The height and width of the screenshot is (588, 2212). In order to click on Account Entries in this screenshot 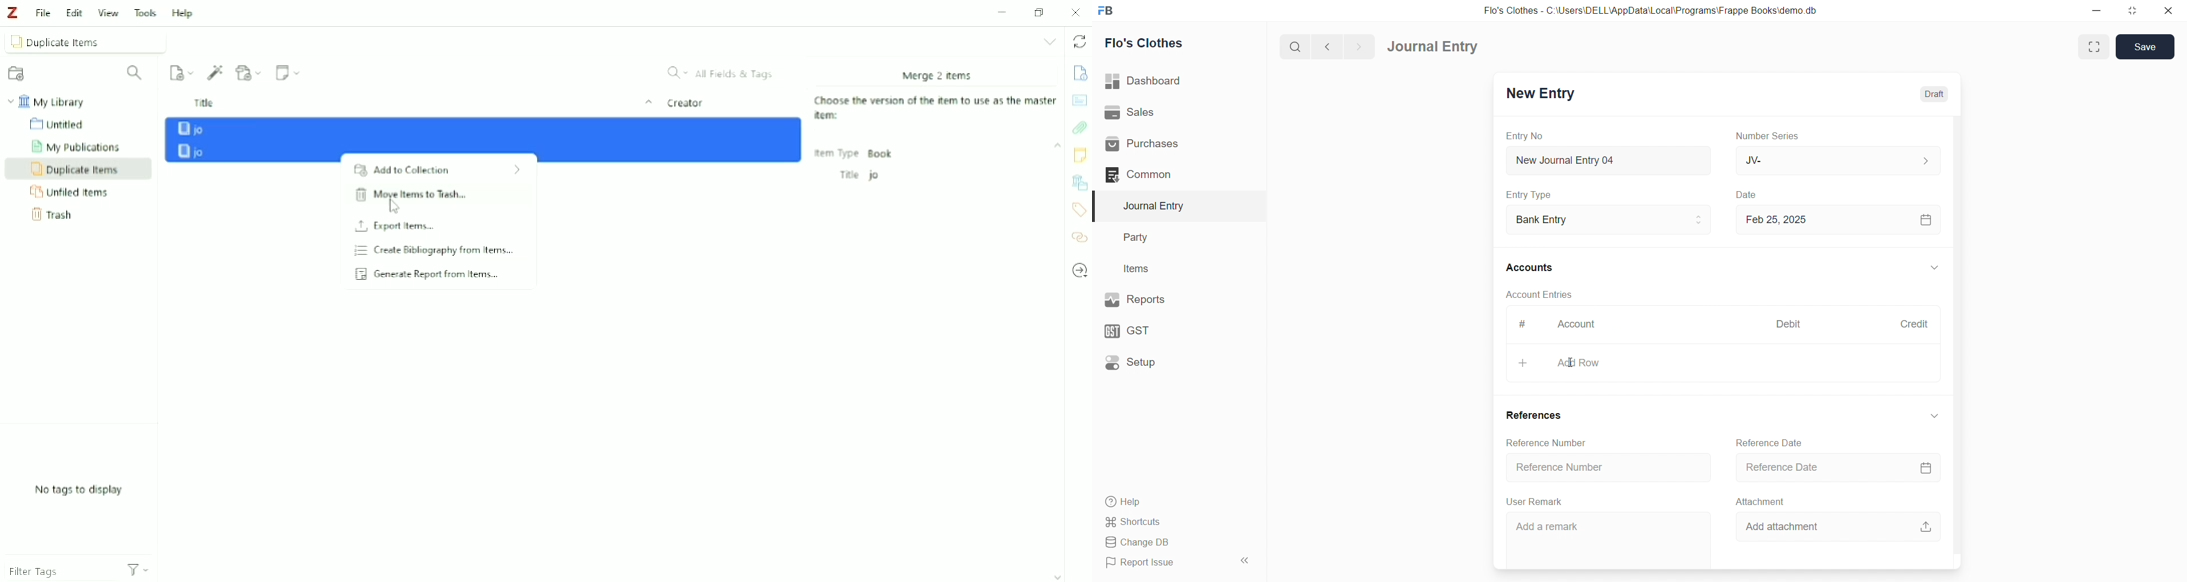, I will do `click(1538, 294)`.